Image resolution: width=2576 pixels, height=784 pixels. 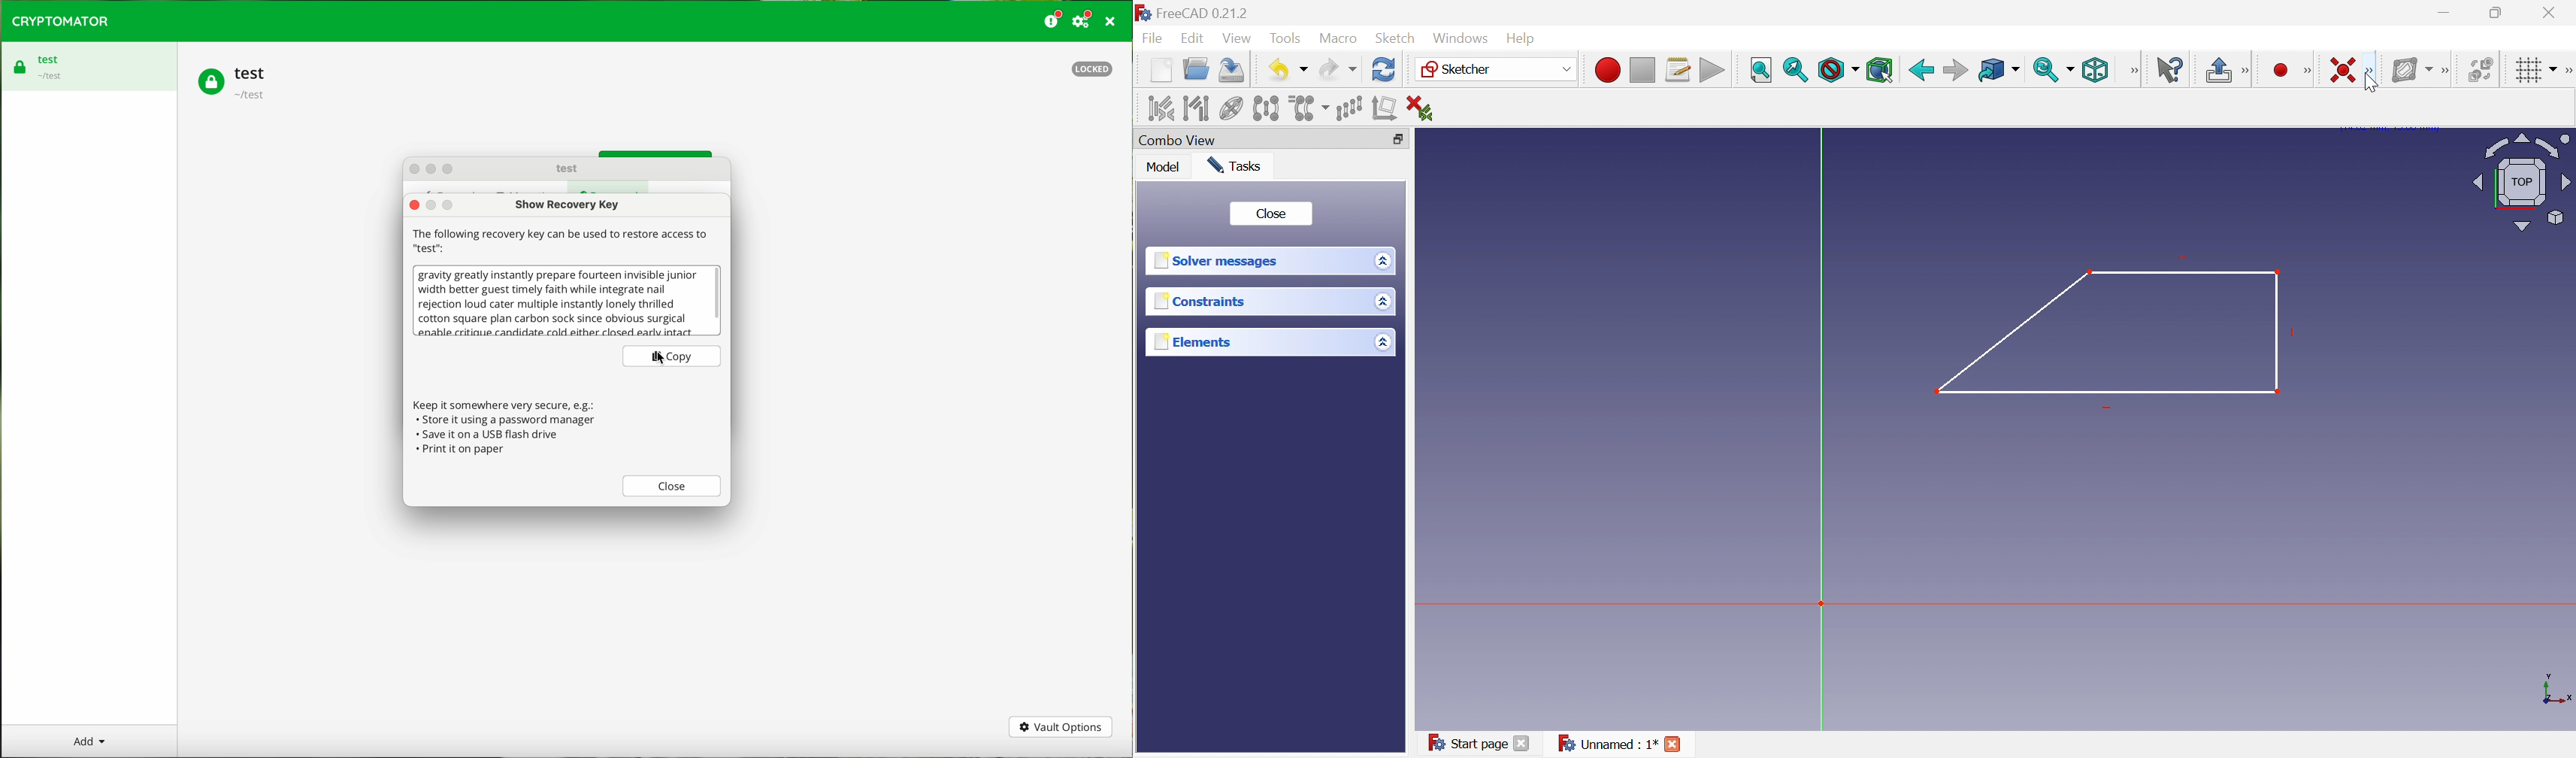 What do you see at coordinates (2019, 70) in the screenshot?
I see `Drop Down` at bounding box center [2019, 70].